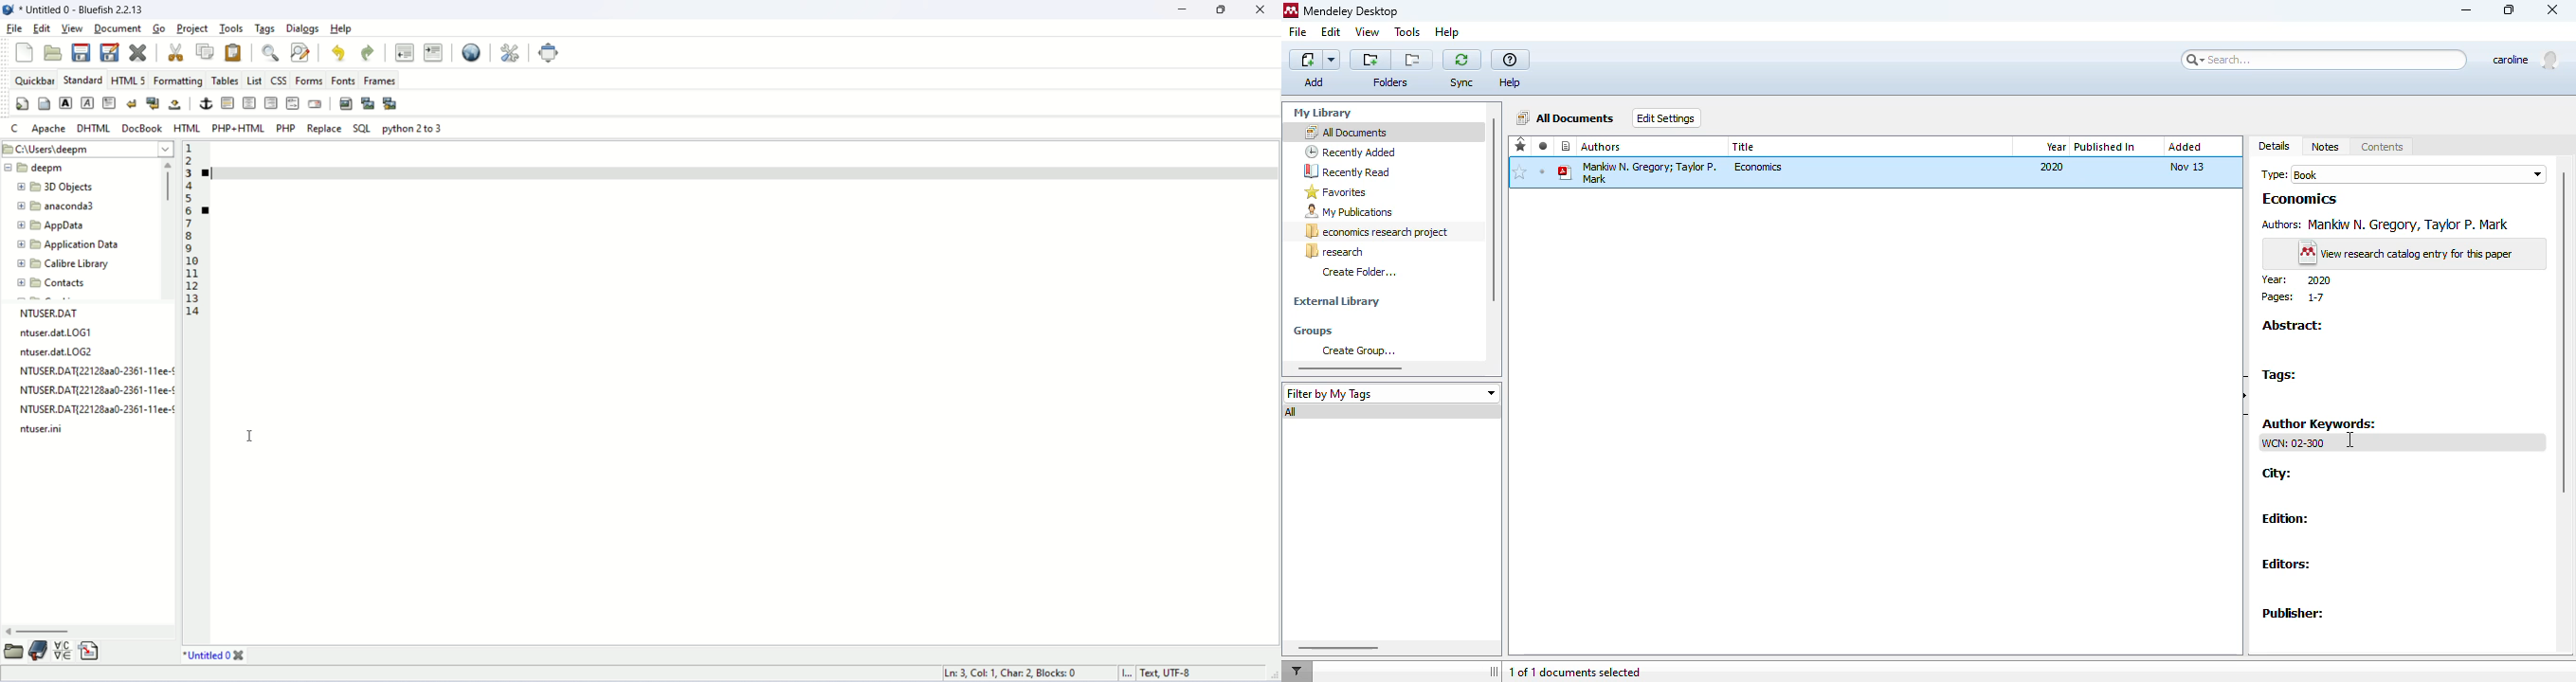 The height and width of the screenshot is (700, 2576). What do you see at coordinates (1520, 144) in the screenshot?
I see `favorites` at bounding box center [1520, 144].